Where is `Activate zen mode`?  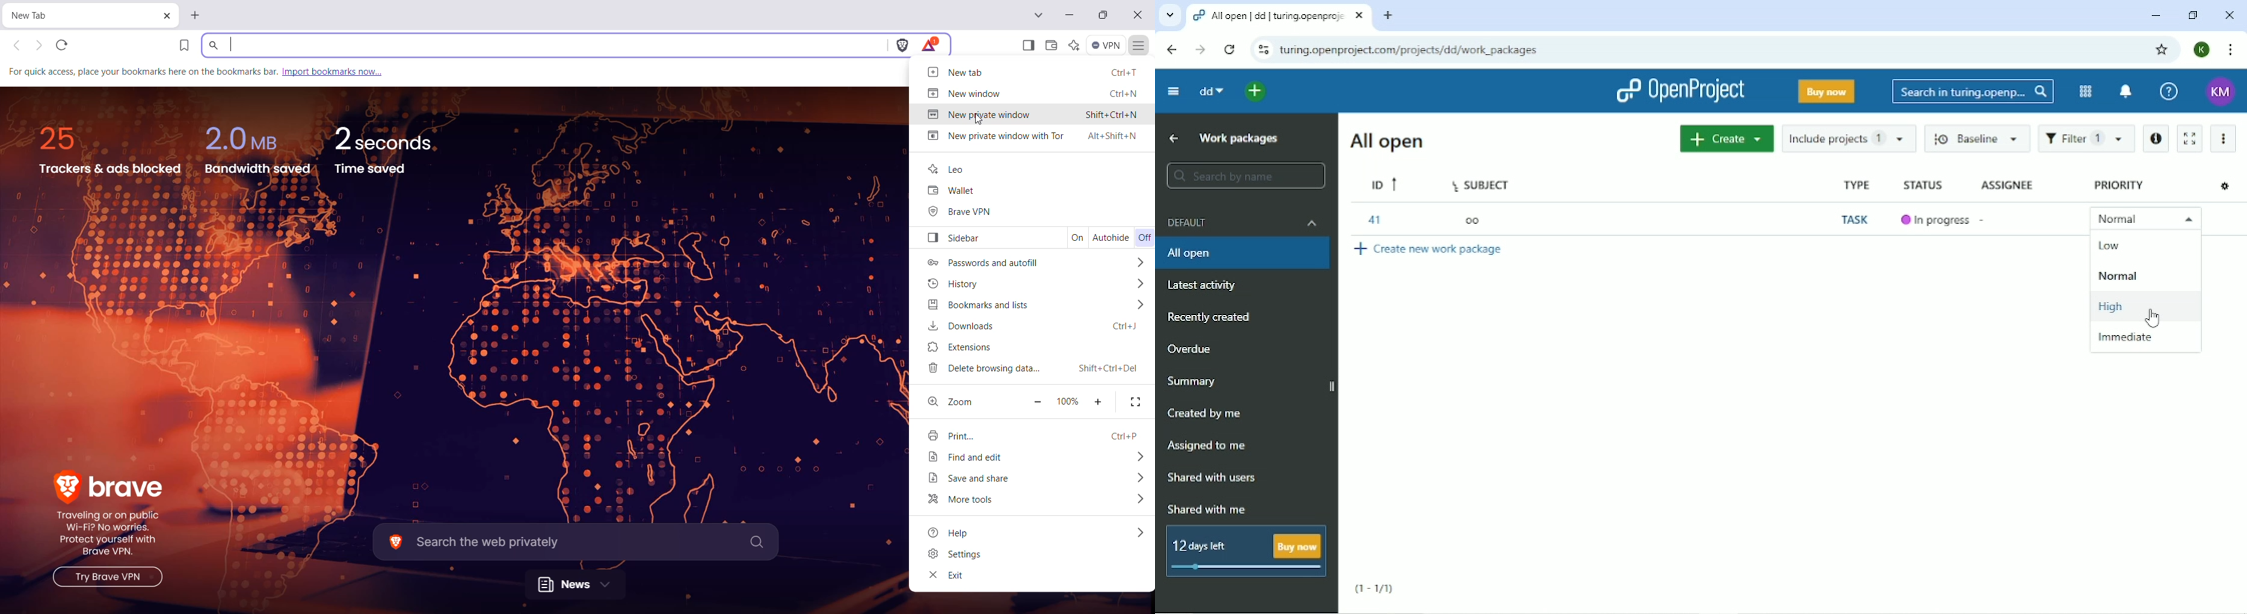
Activate zen mode is located at coordinates (2193, 140).